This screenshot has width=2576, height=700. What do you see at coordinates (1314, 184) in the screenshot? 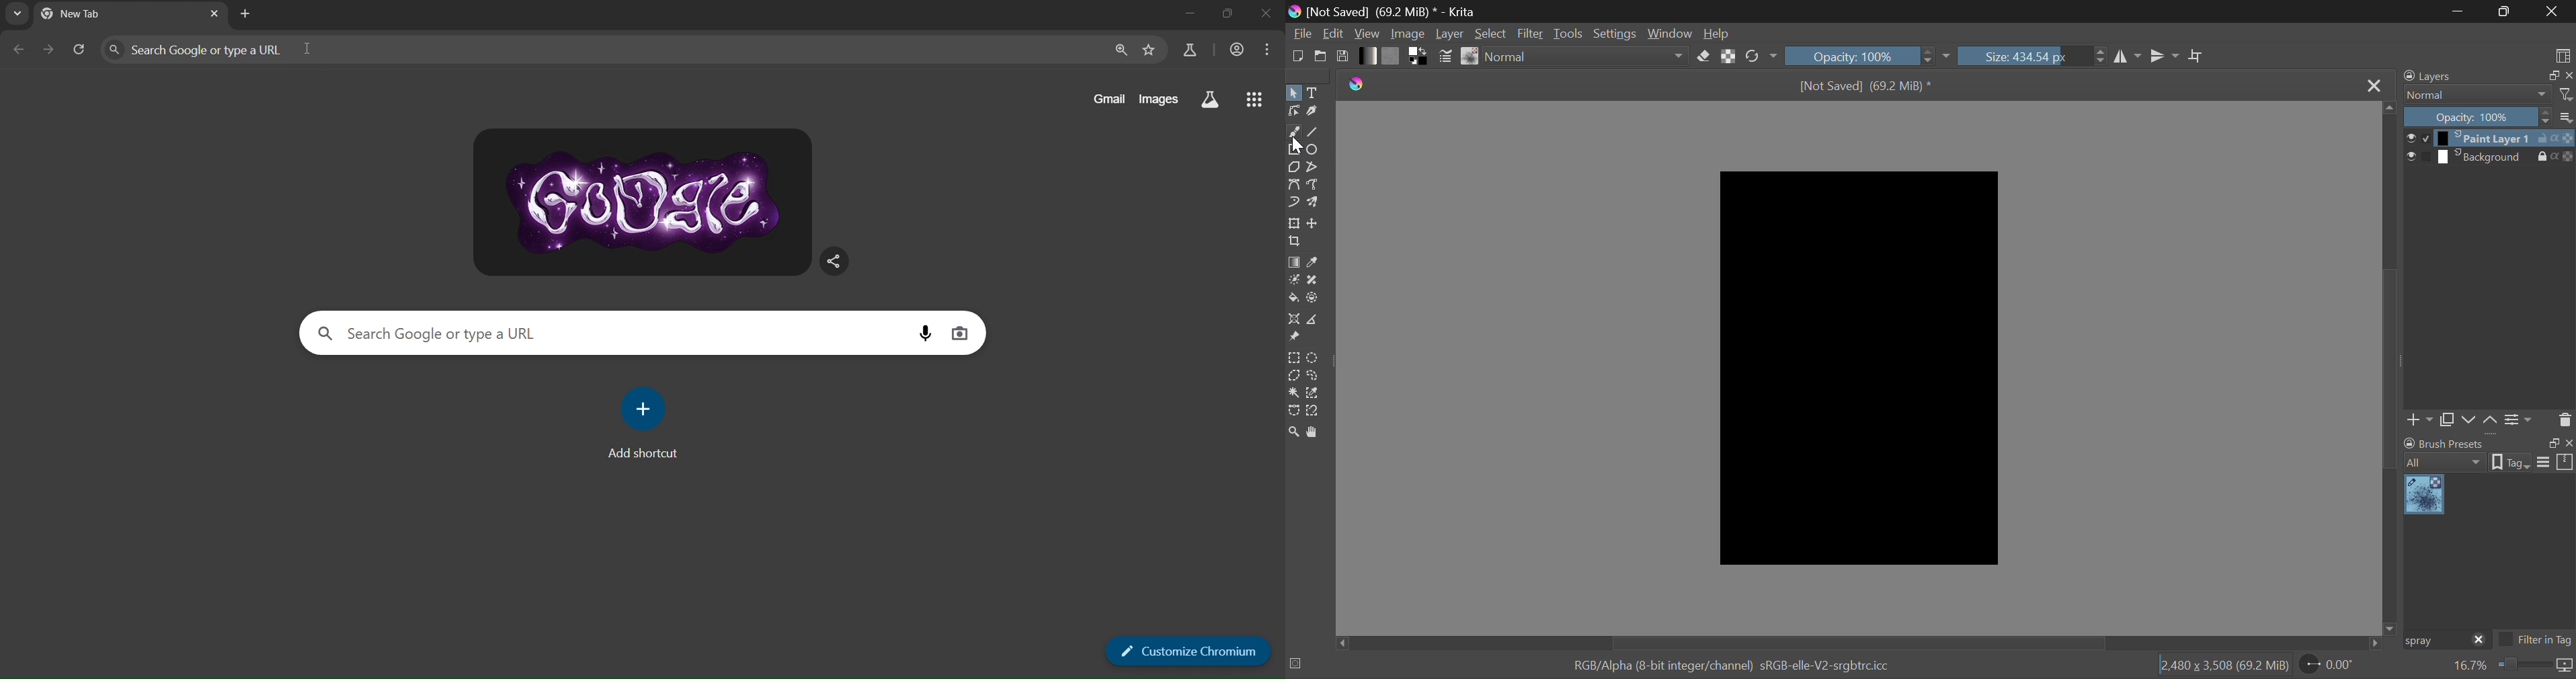
I see `Freehand Path Tool` at bounding box center [1314, 184].